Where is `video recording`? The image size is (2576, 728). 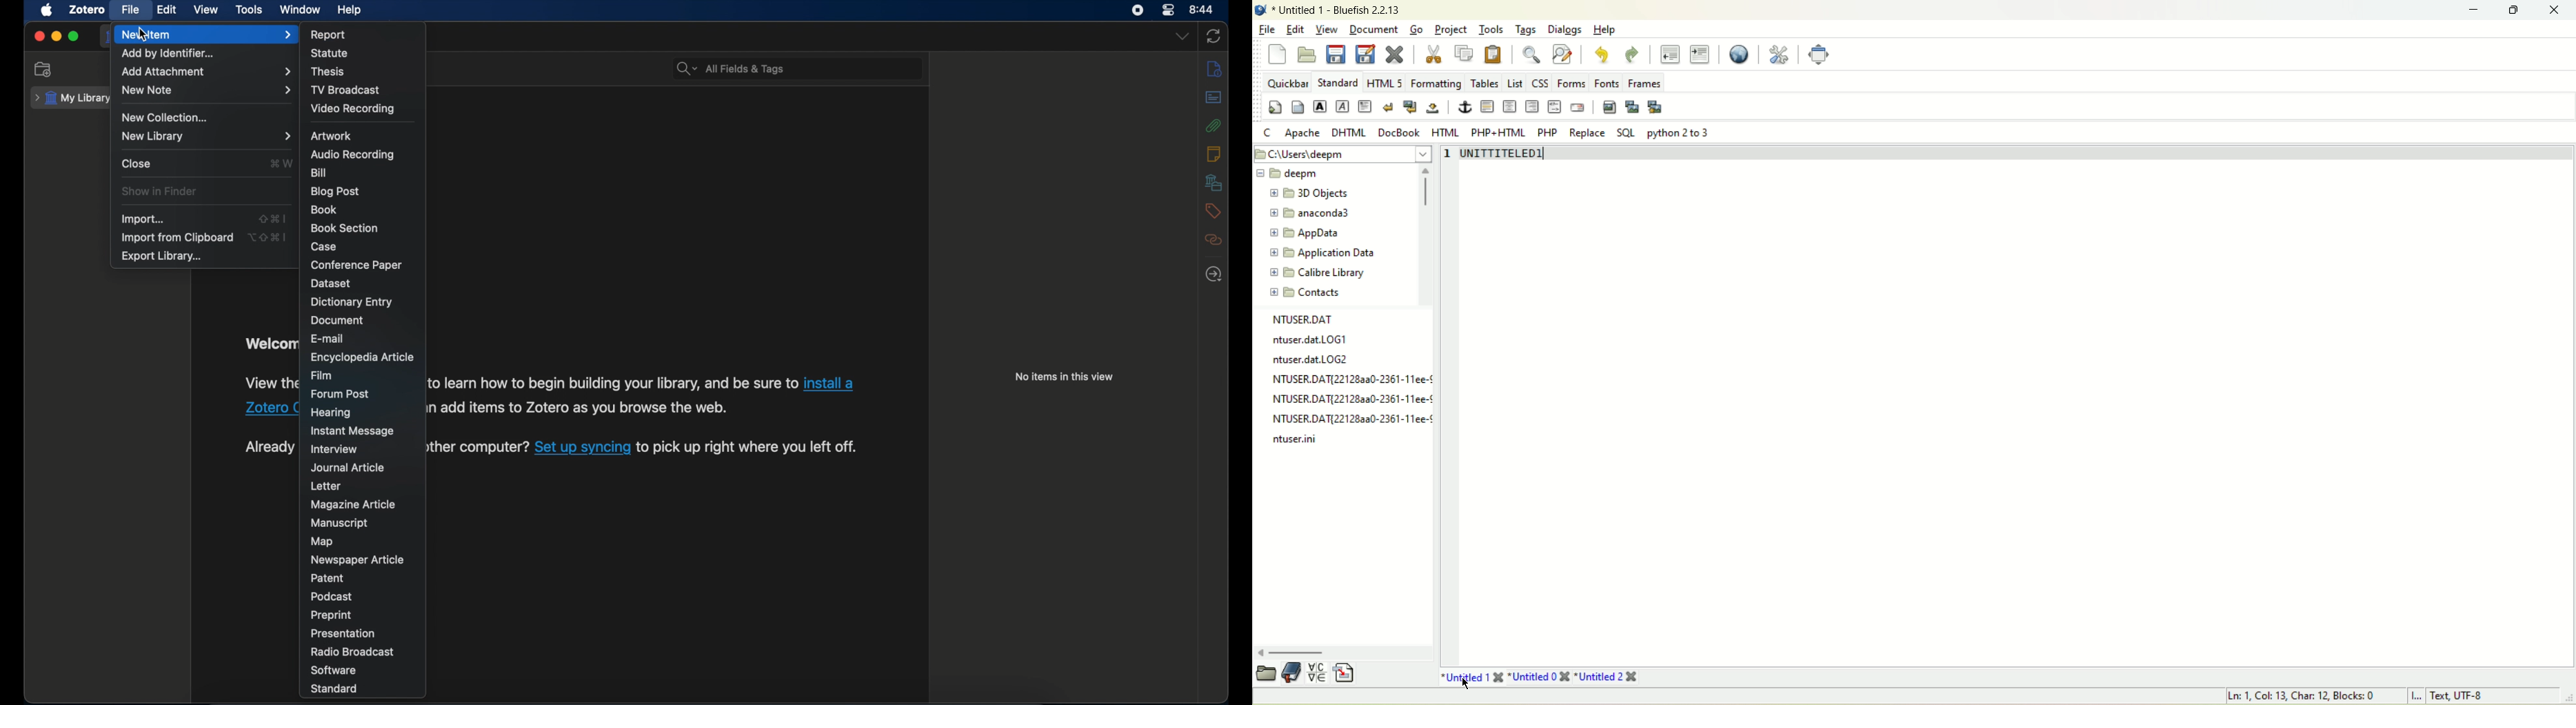 video recording is located at coordinates (352, 108).